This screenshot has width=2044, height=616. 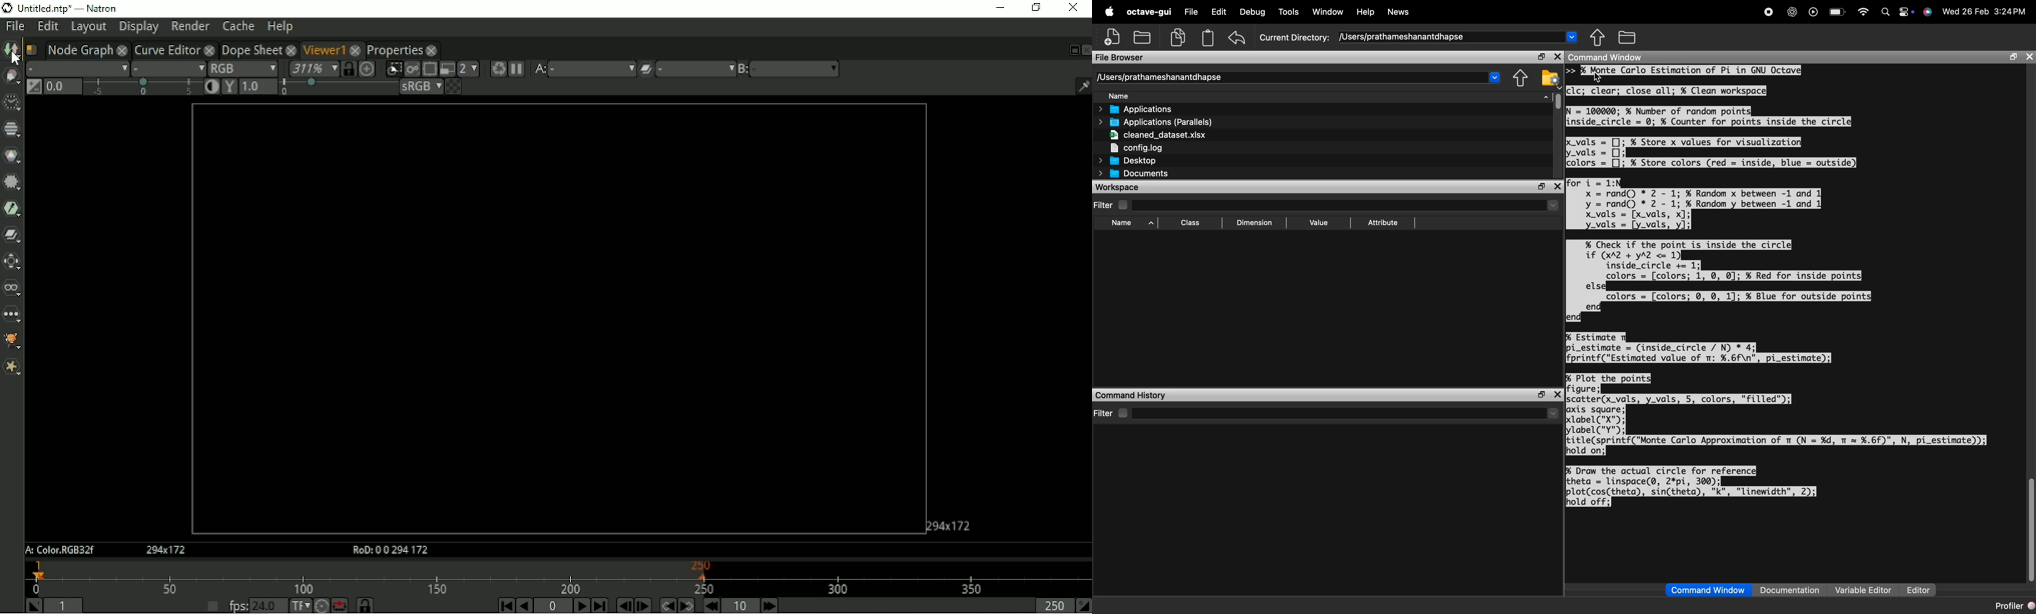 I want to click on siri, so click(x=1927, y=12).